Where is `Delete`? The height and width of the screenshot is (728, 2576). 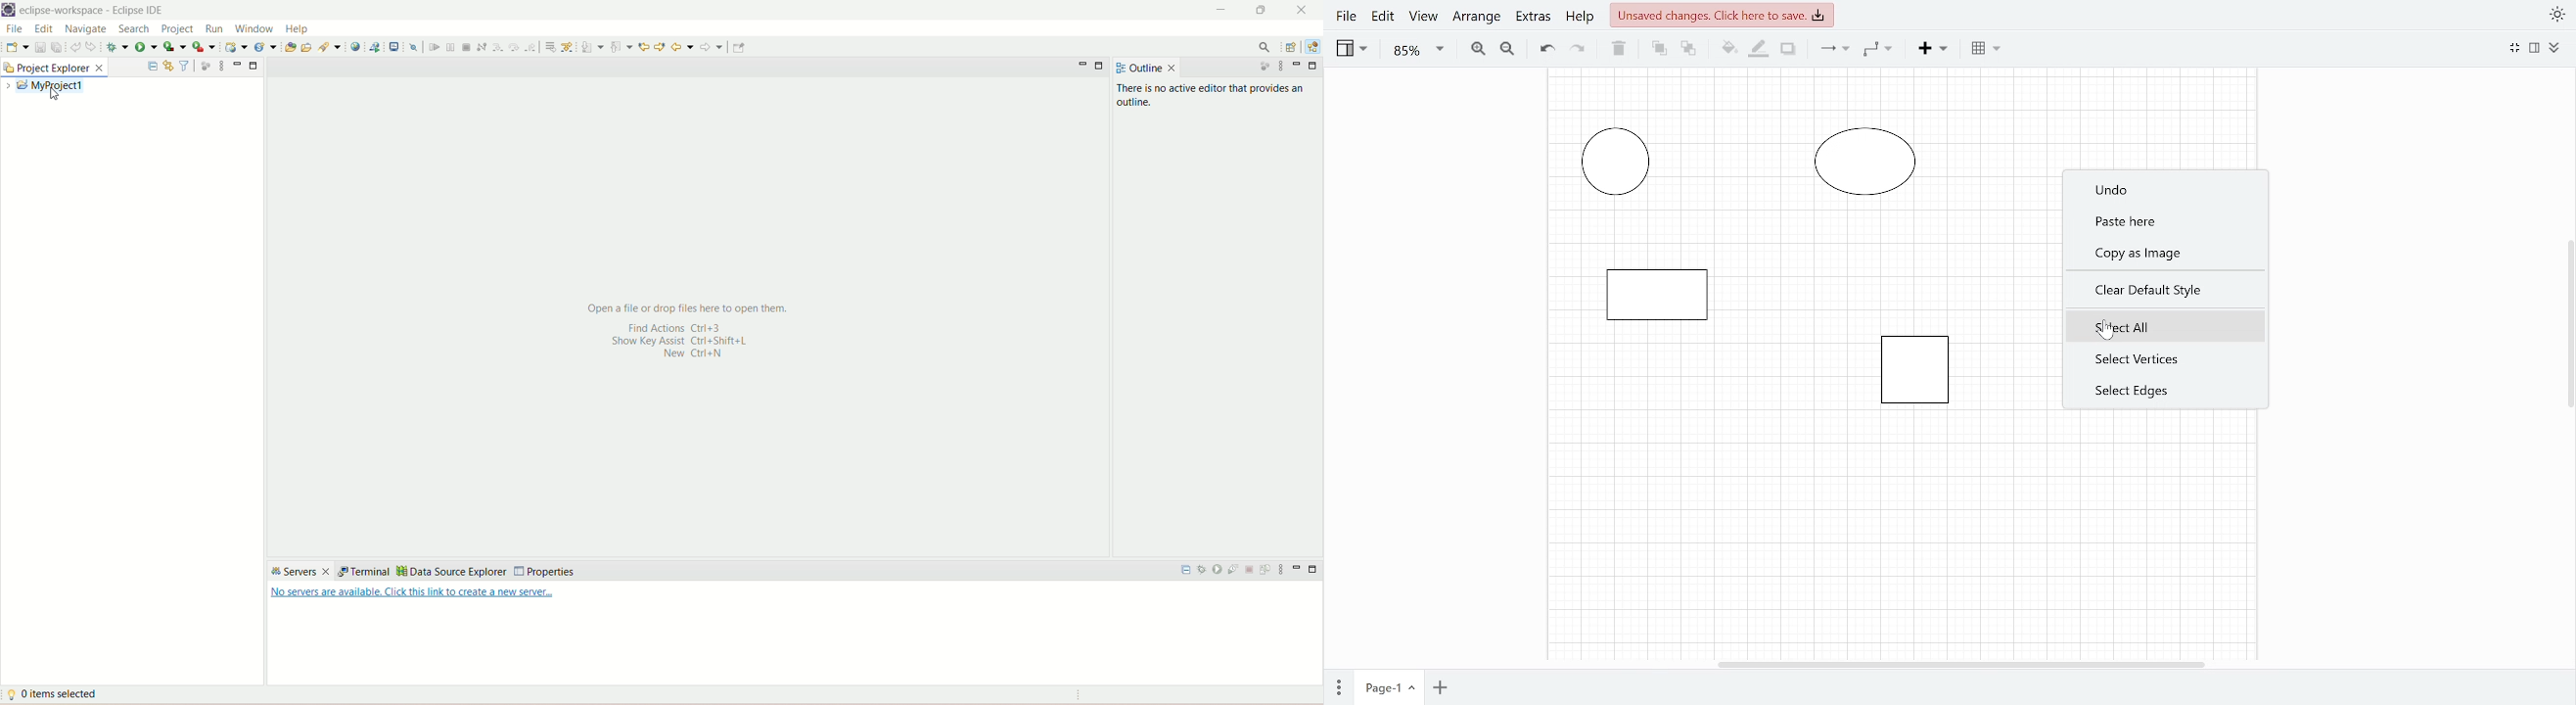
Delete is located at coordinates (1619, 50).